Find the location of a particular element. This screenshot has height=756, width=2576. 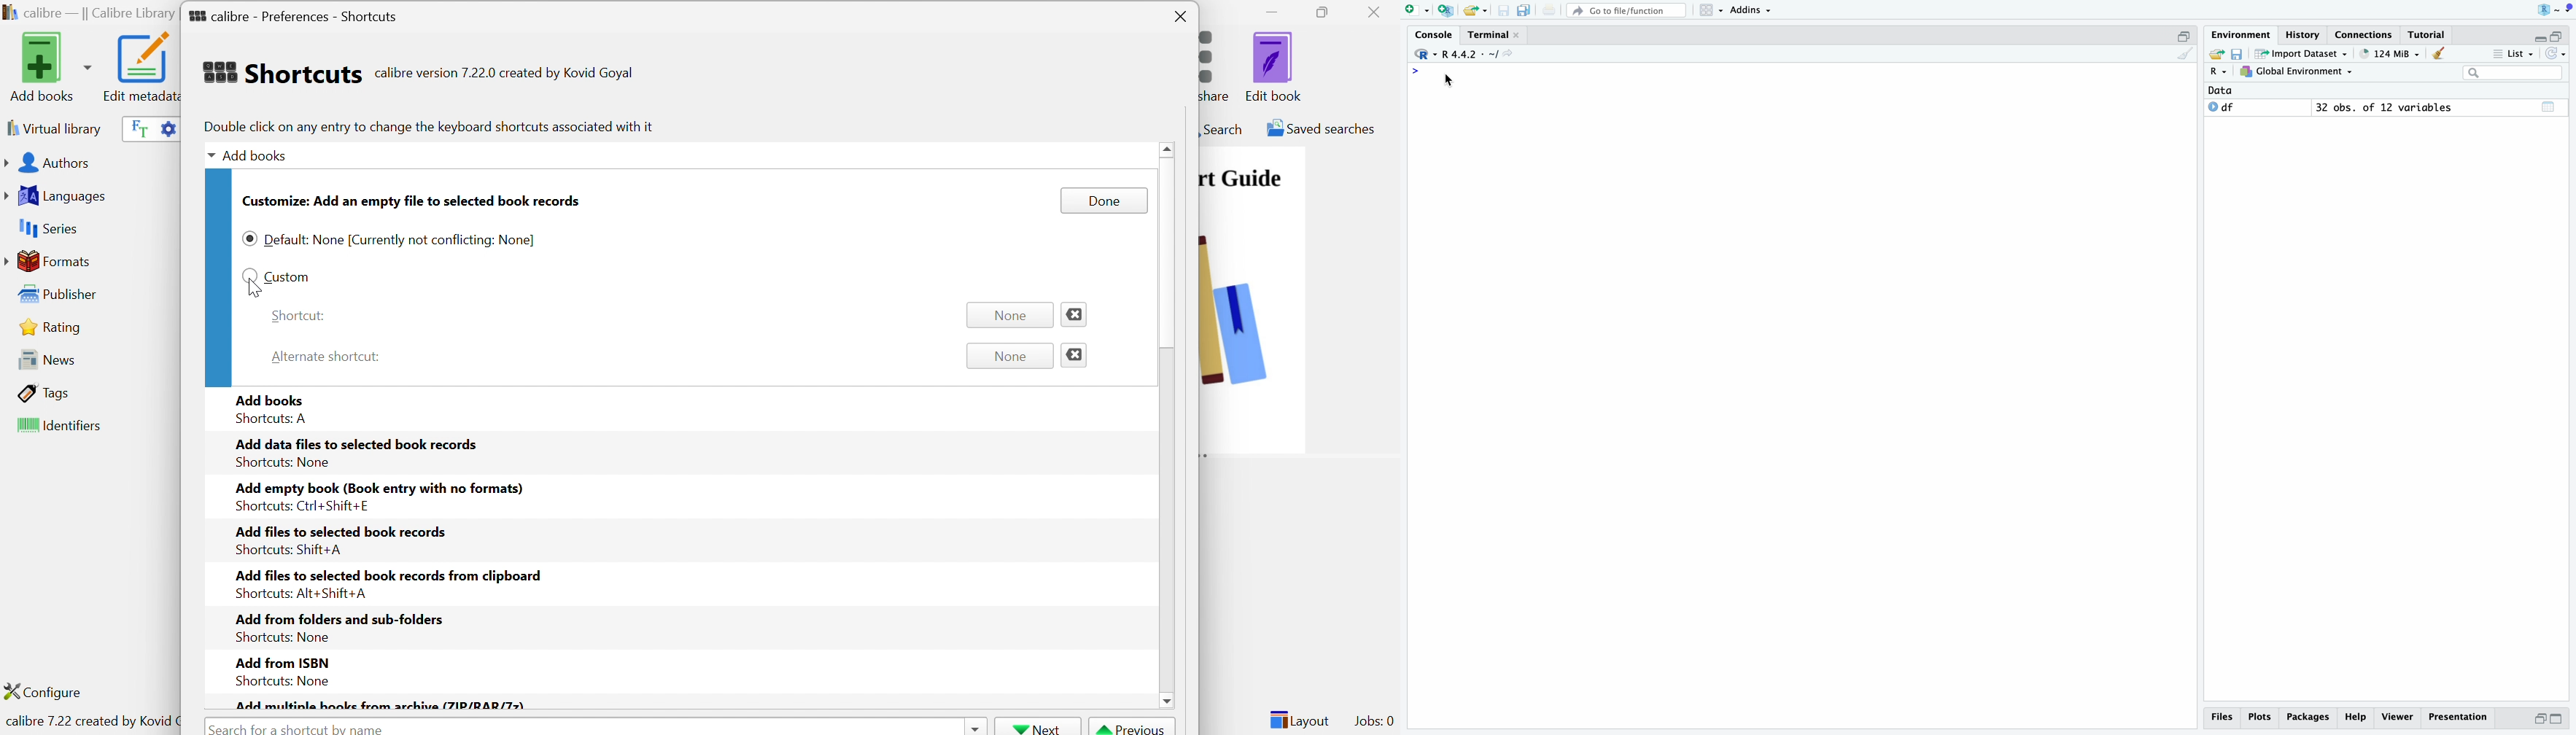

print is located at coordinates (1549, 9).